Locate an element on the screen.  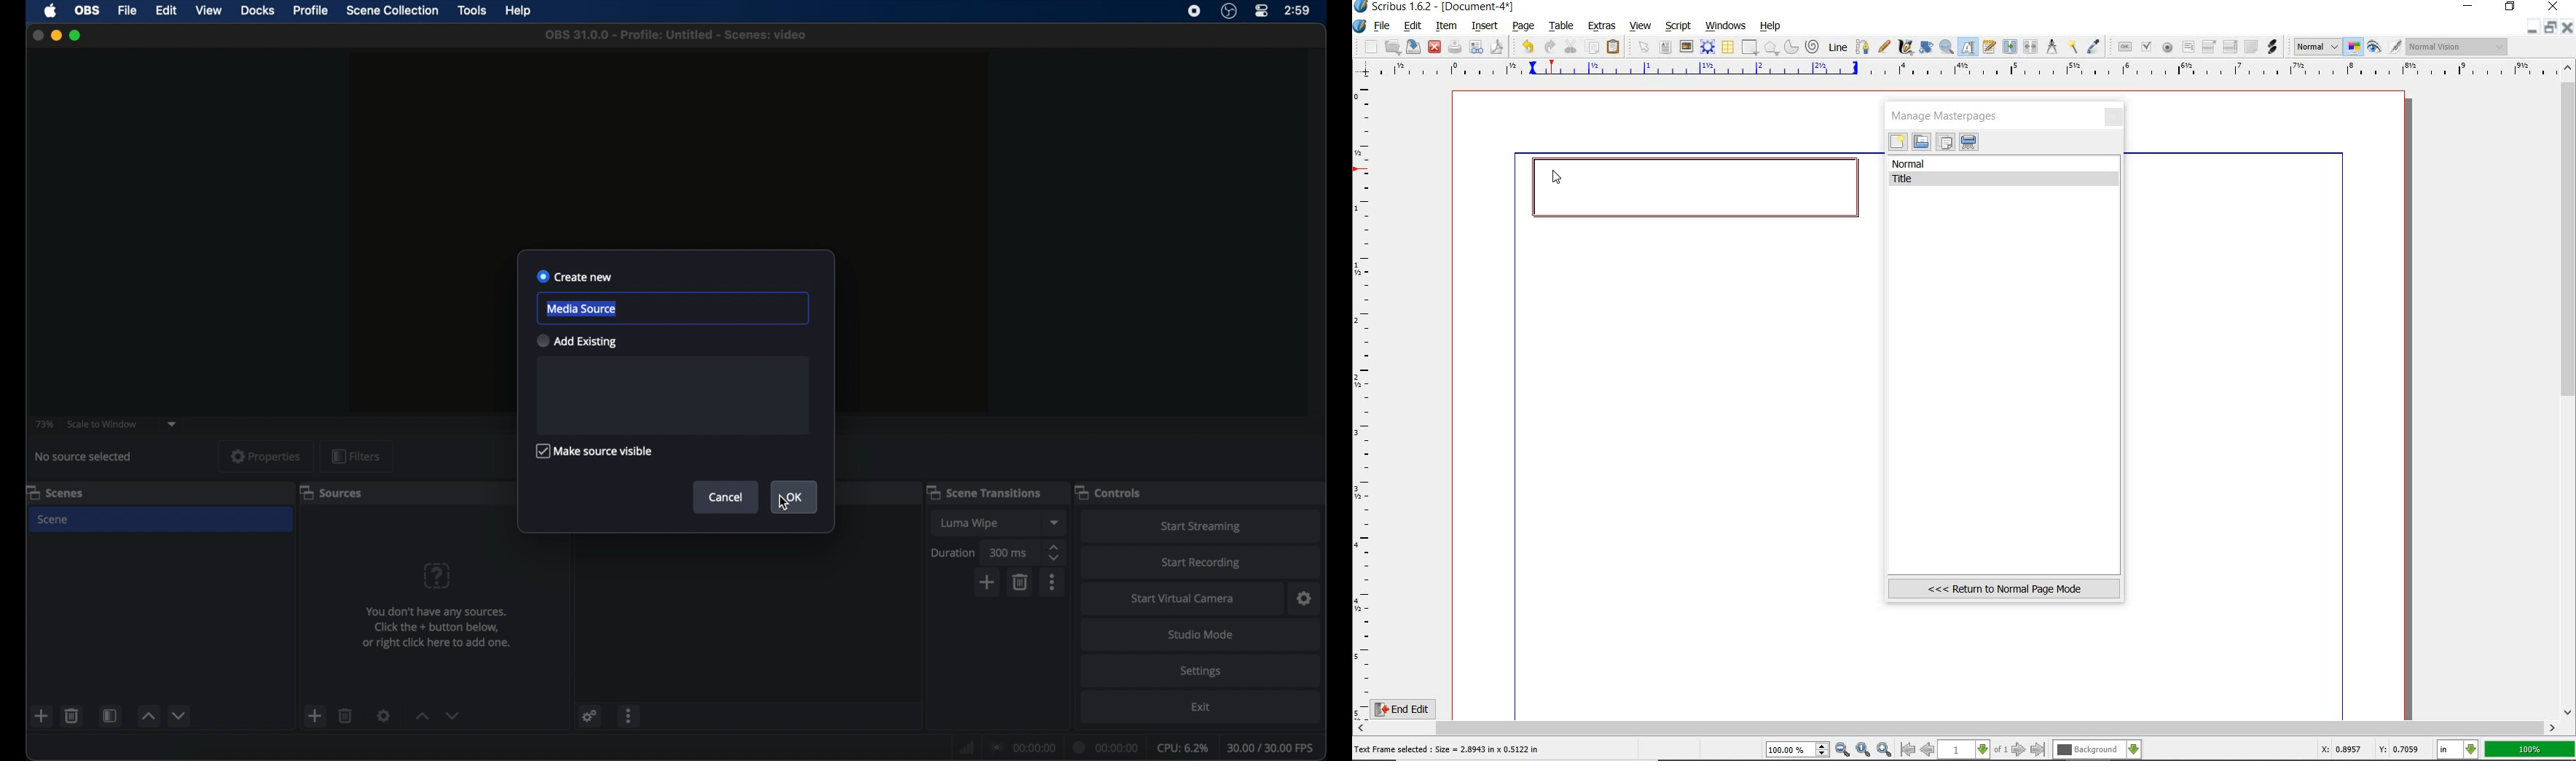
scene is located at coordinates (54, 520).